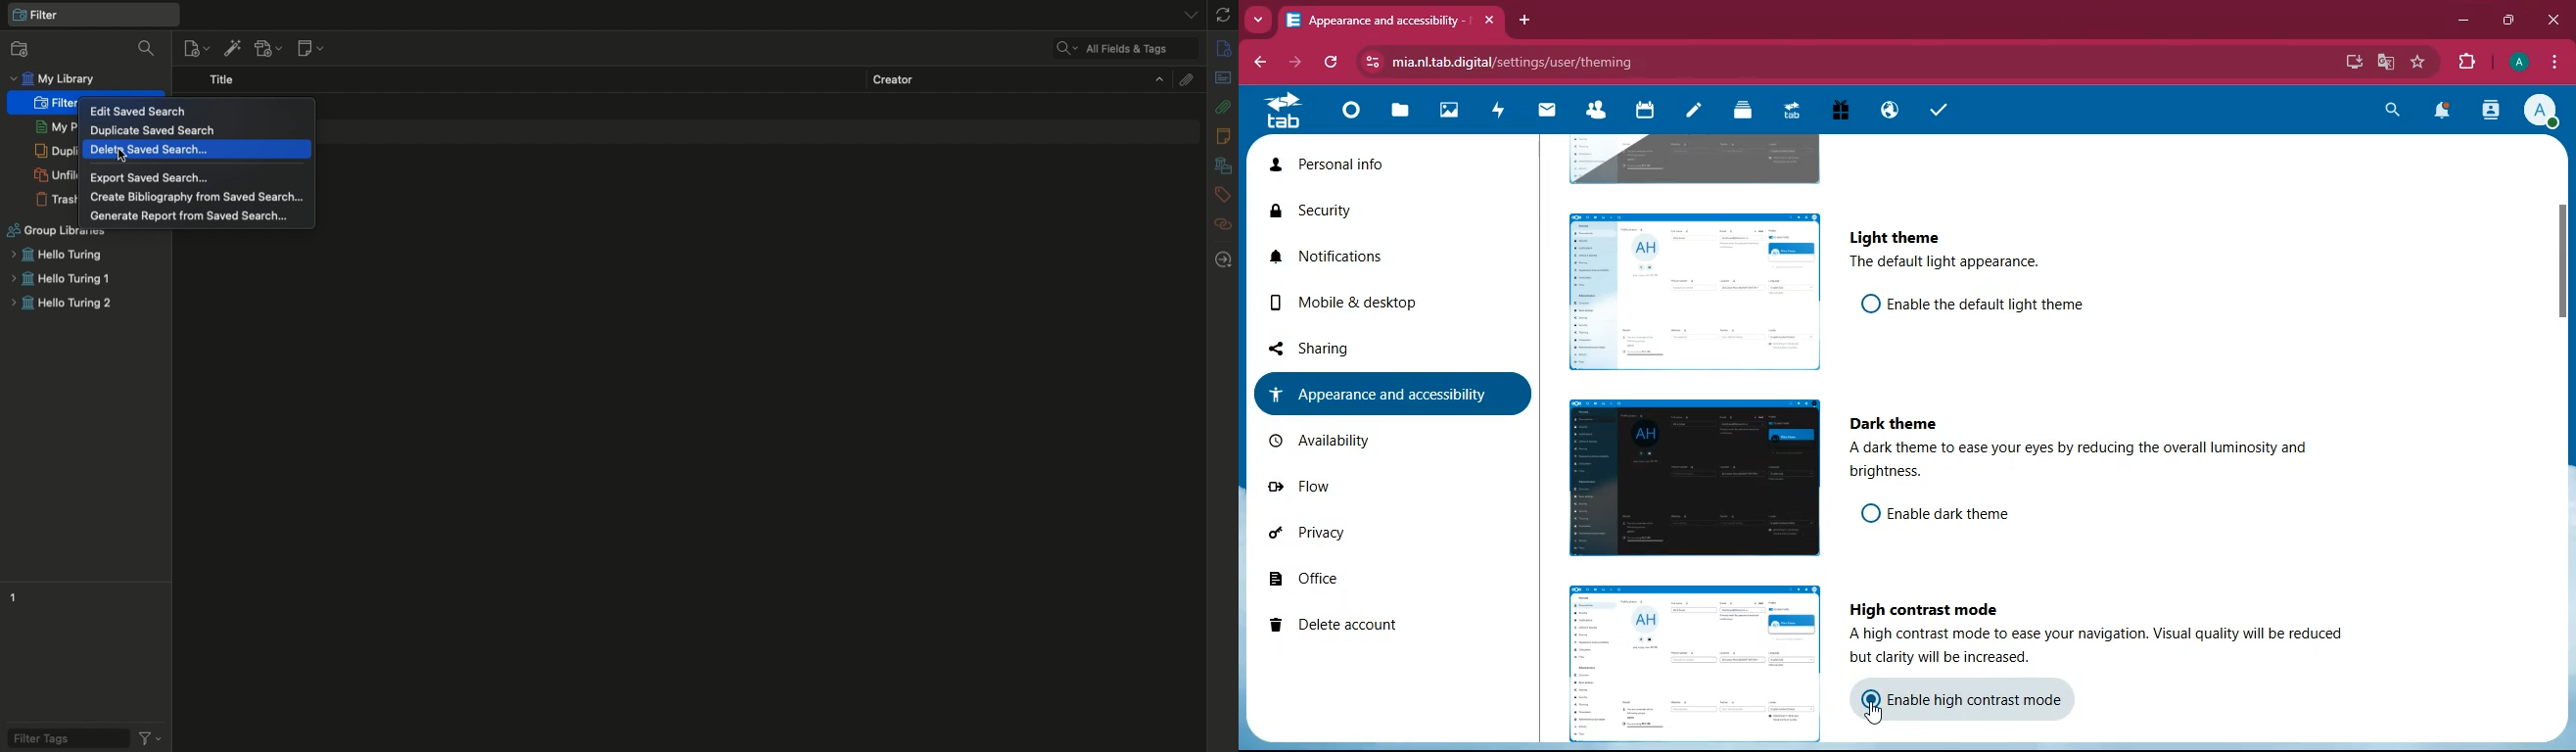 The image size is (2576, 756). I want to click on mail, so click(1548, 113).